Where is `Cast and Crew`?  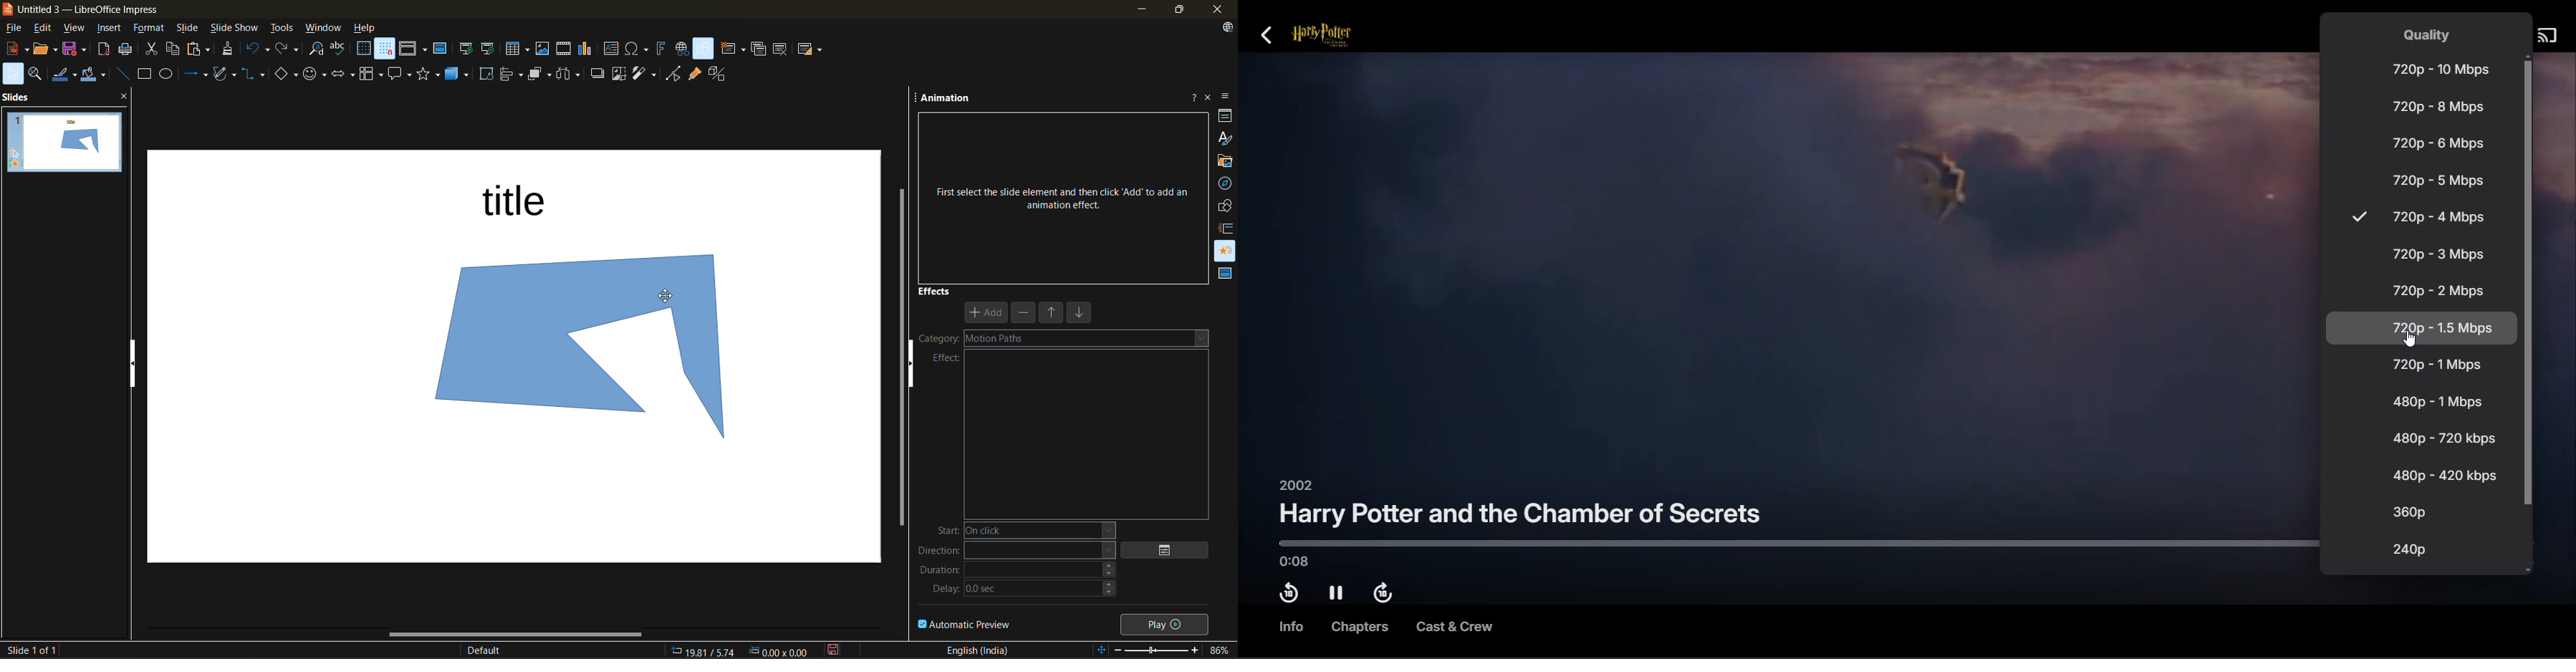 Cast and Crew is located at coordinates (1453, 629).